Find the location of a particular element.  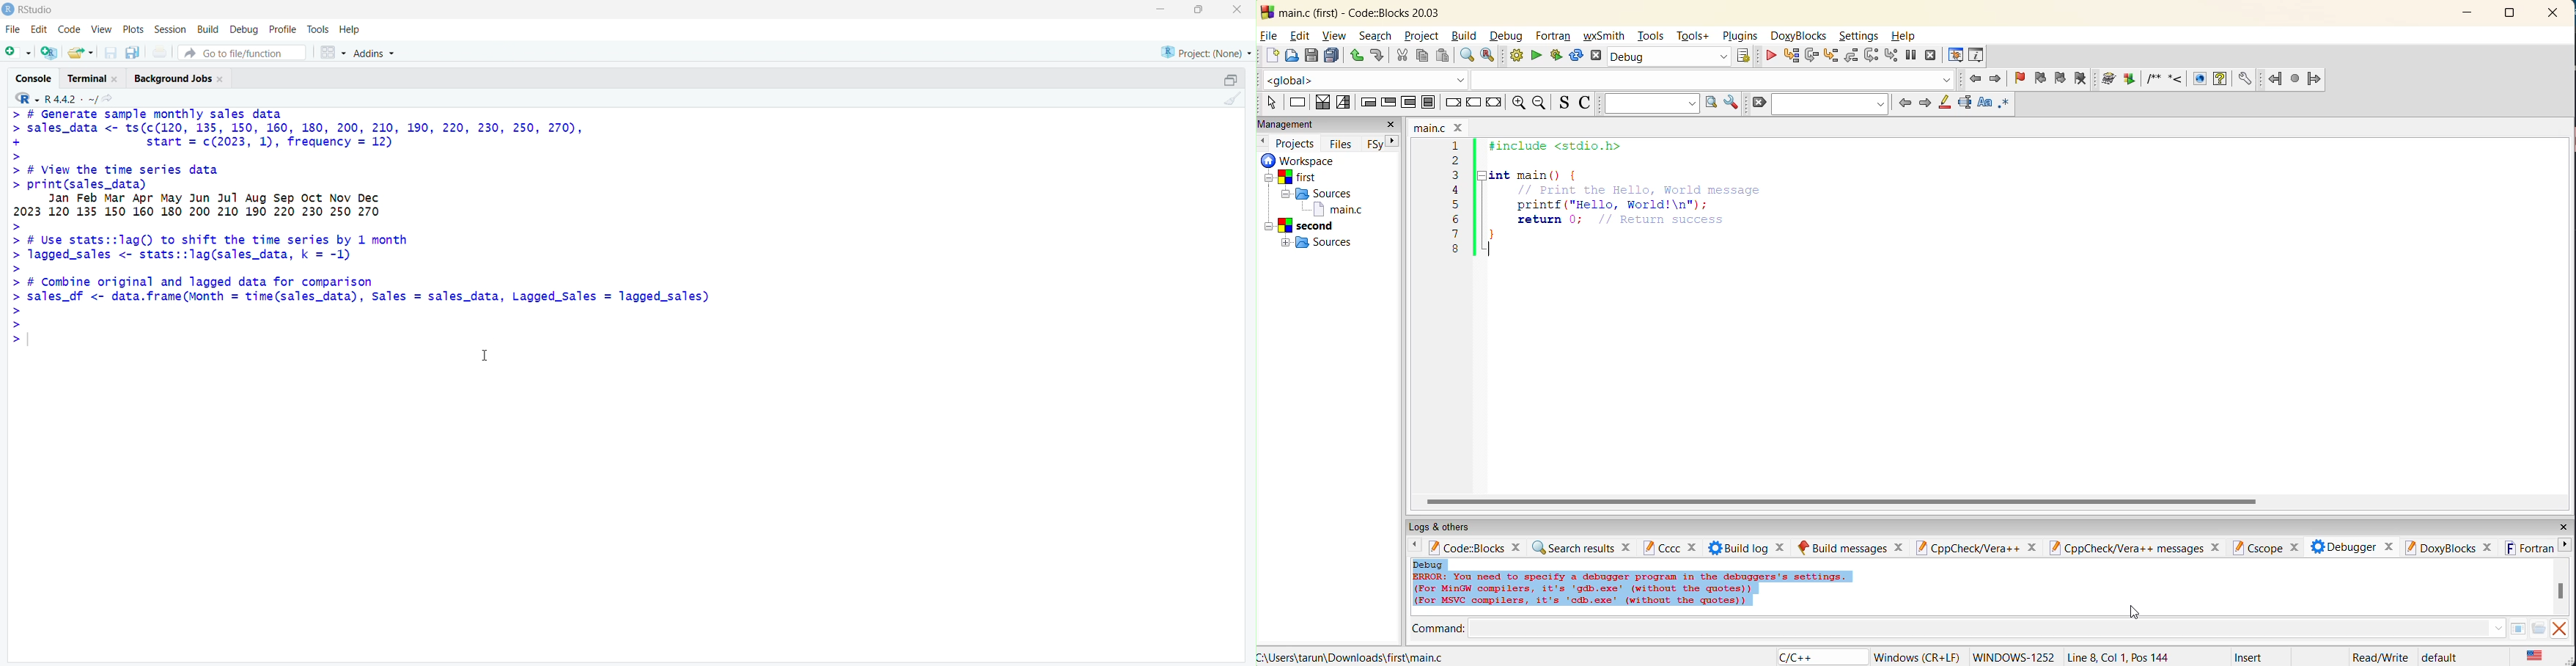

create a new project is located at coordinates (50, 52).